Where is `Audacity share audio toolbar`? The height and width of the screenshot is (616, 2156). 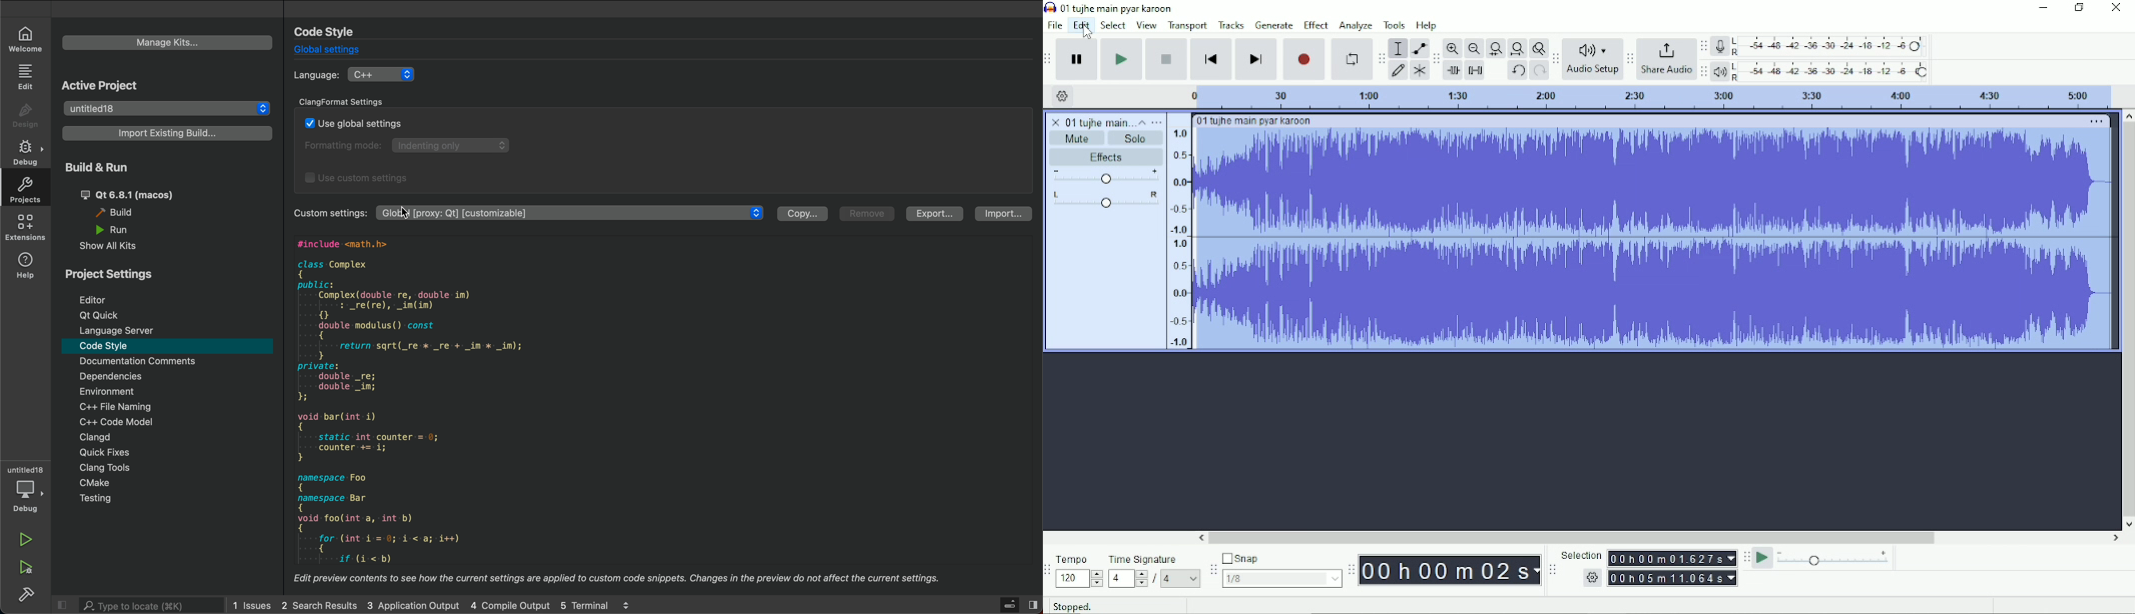 Audacity share audio toolbar is located at coordinates (1630, 58).